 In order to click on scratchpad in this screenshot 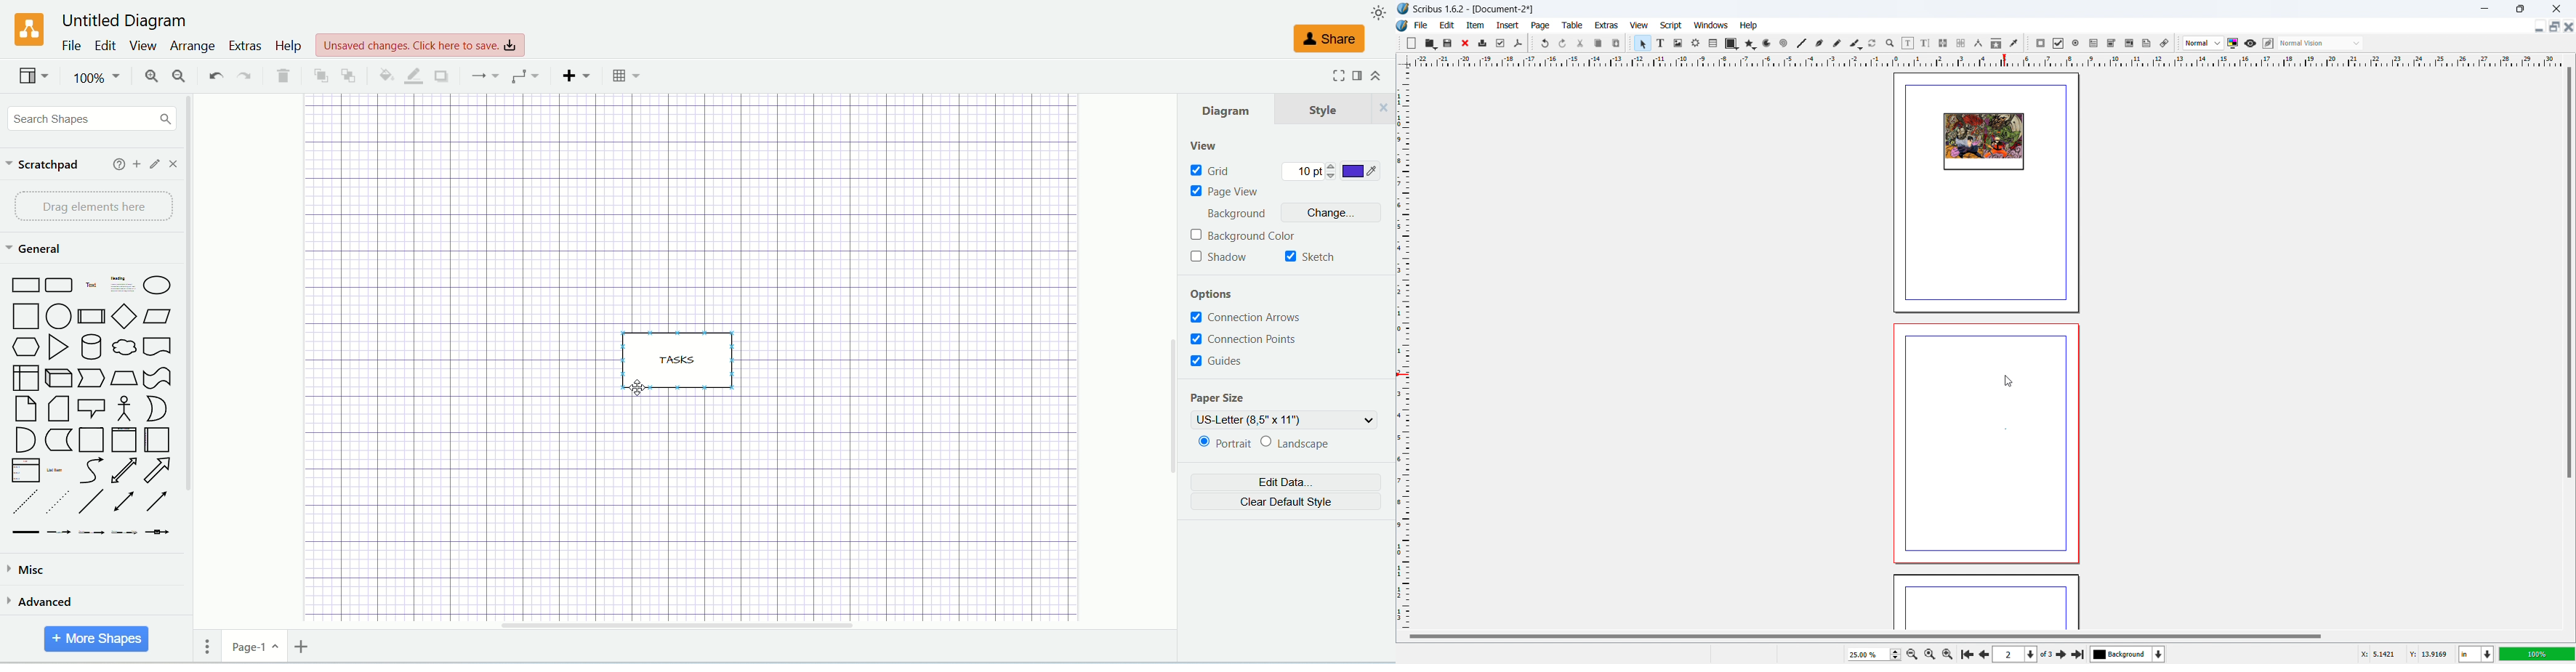, I will do `click(44, 166)`.